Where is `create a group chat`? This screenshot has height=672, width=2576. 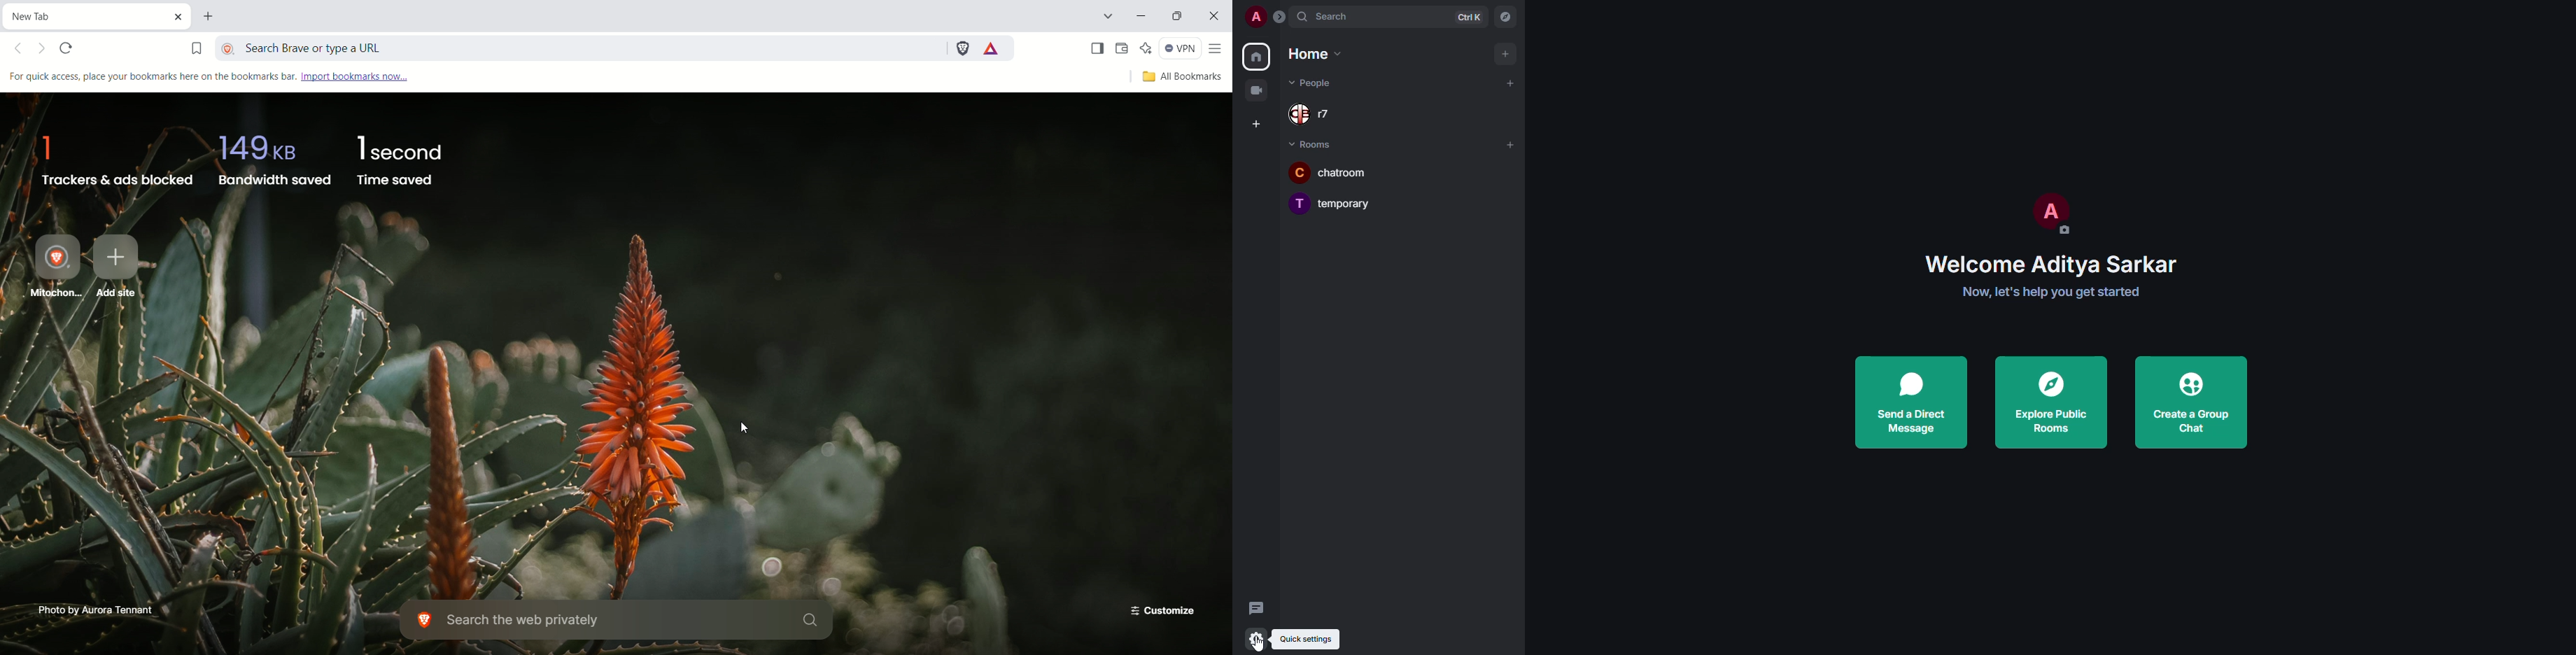
create a group chat is located at coordinates (2190, 404).